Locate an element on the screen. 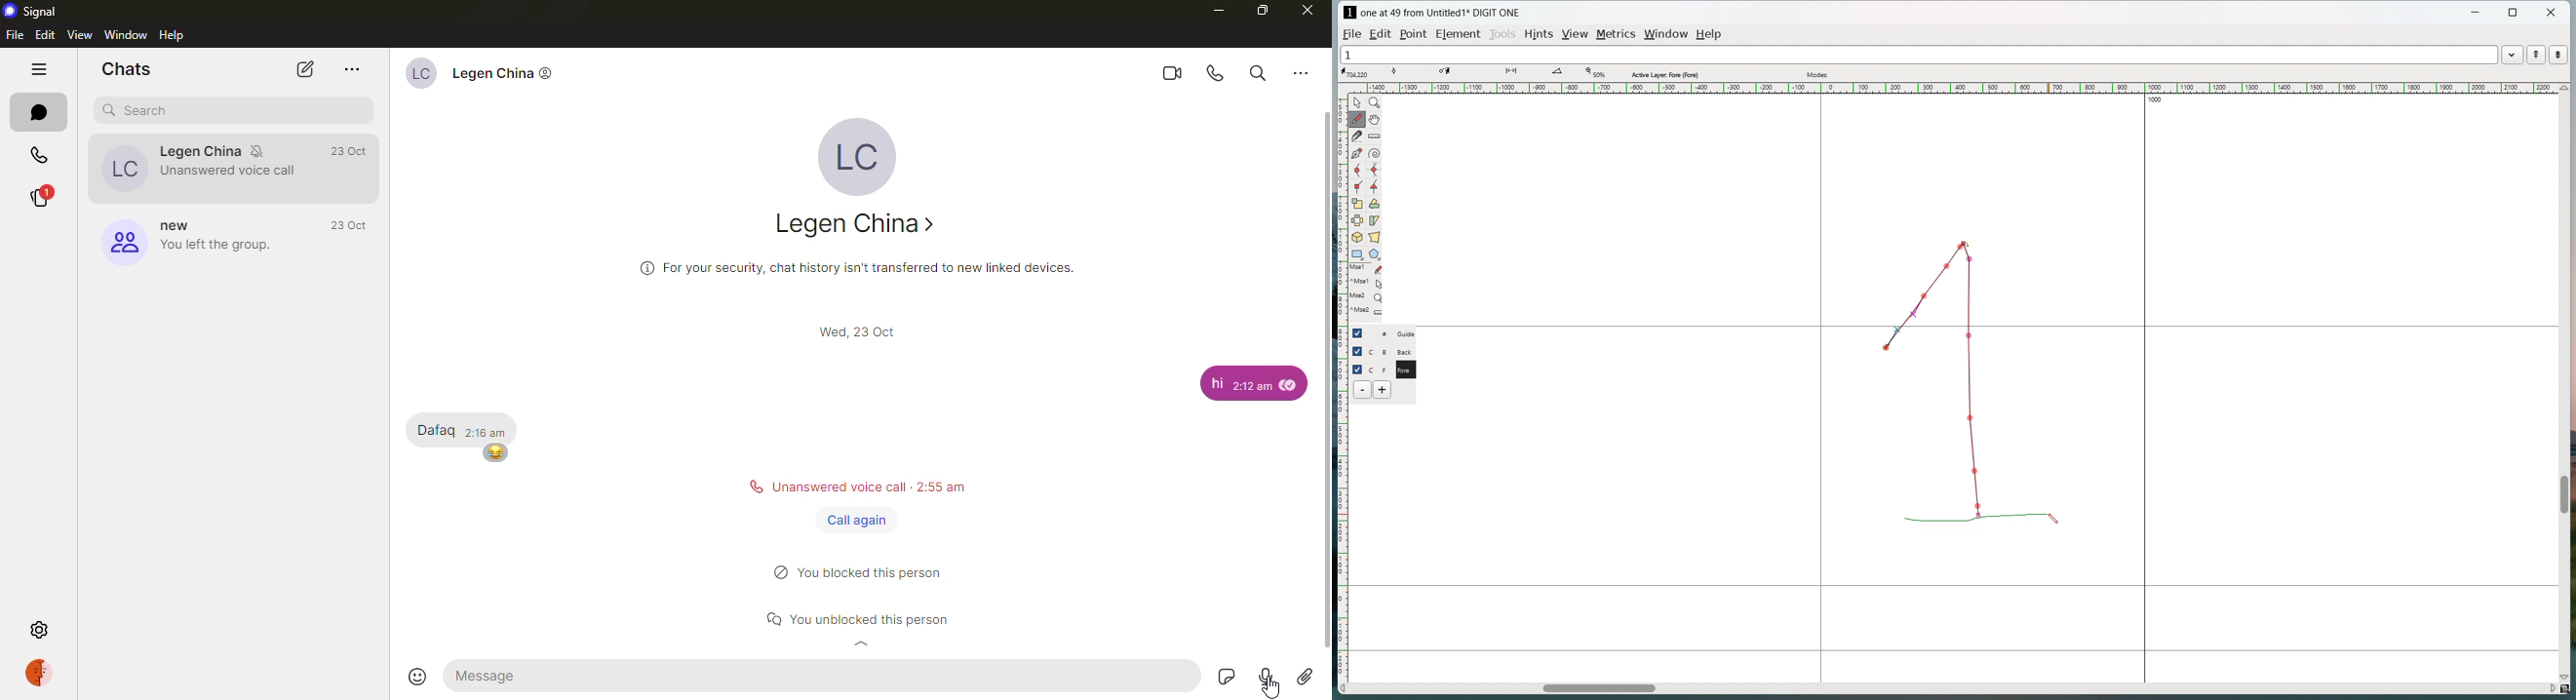  tangent is located at coordinates (1408, 72).